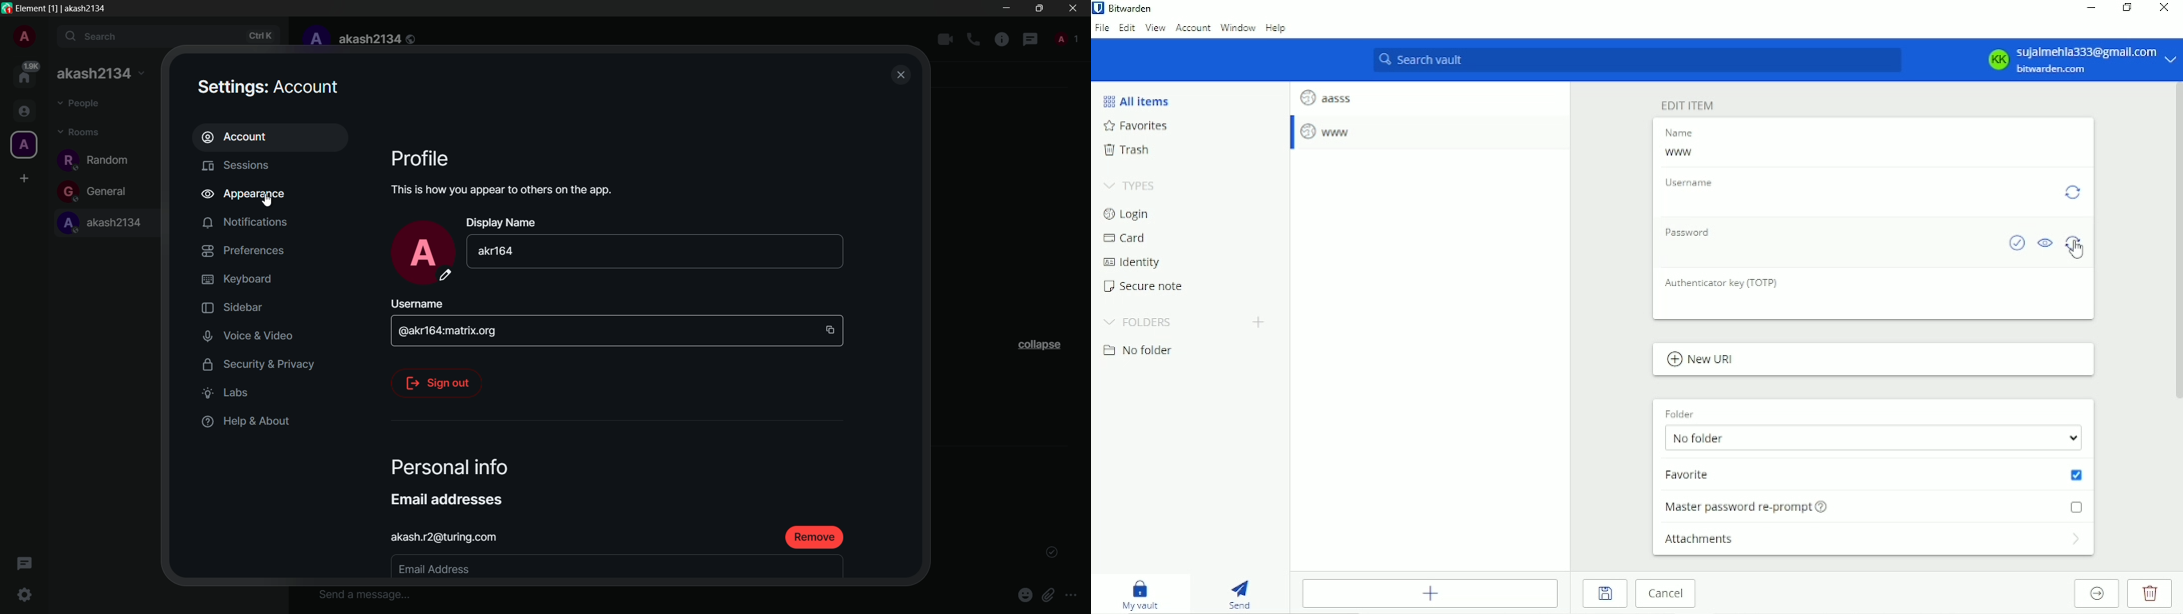 The width and height of the screenshot is (2184, 616). Describe the element at coordinates (237, 165) in the screenshot. I see `sessions` at that location.